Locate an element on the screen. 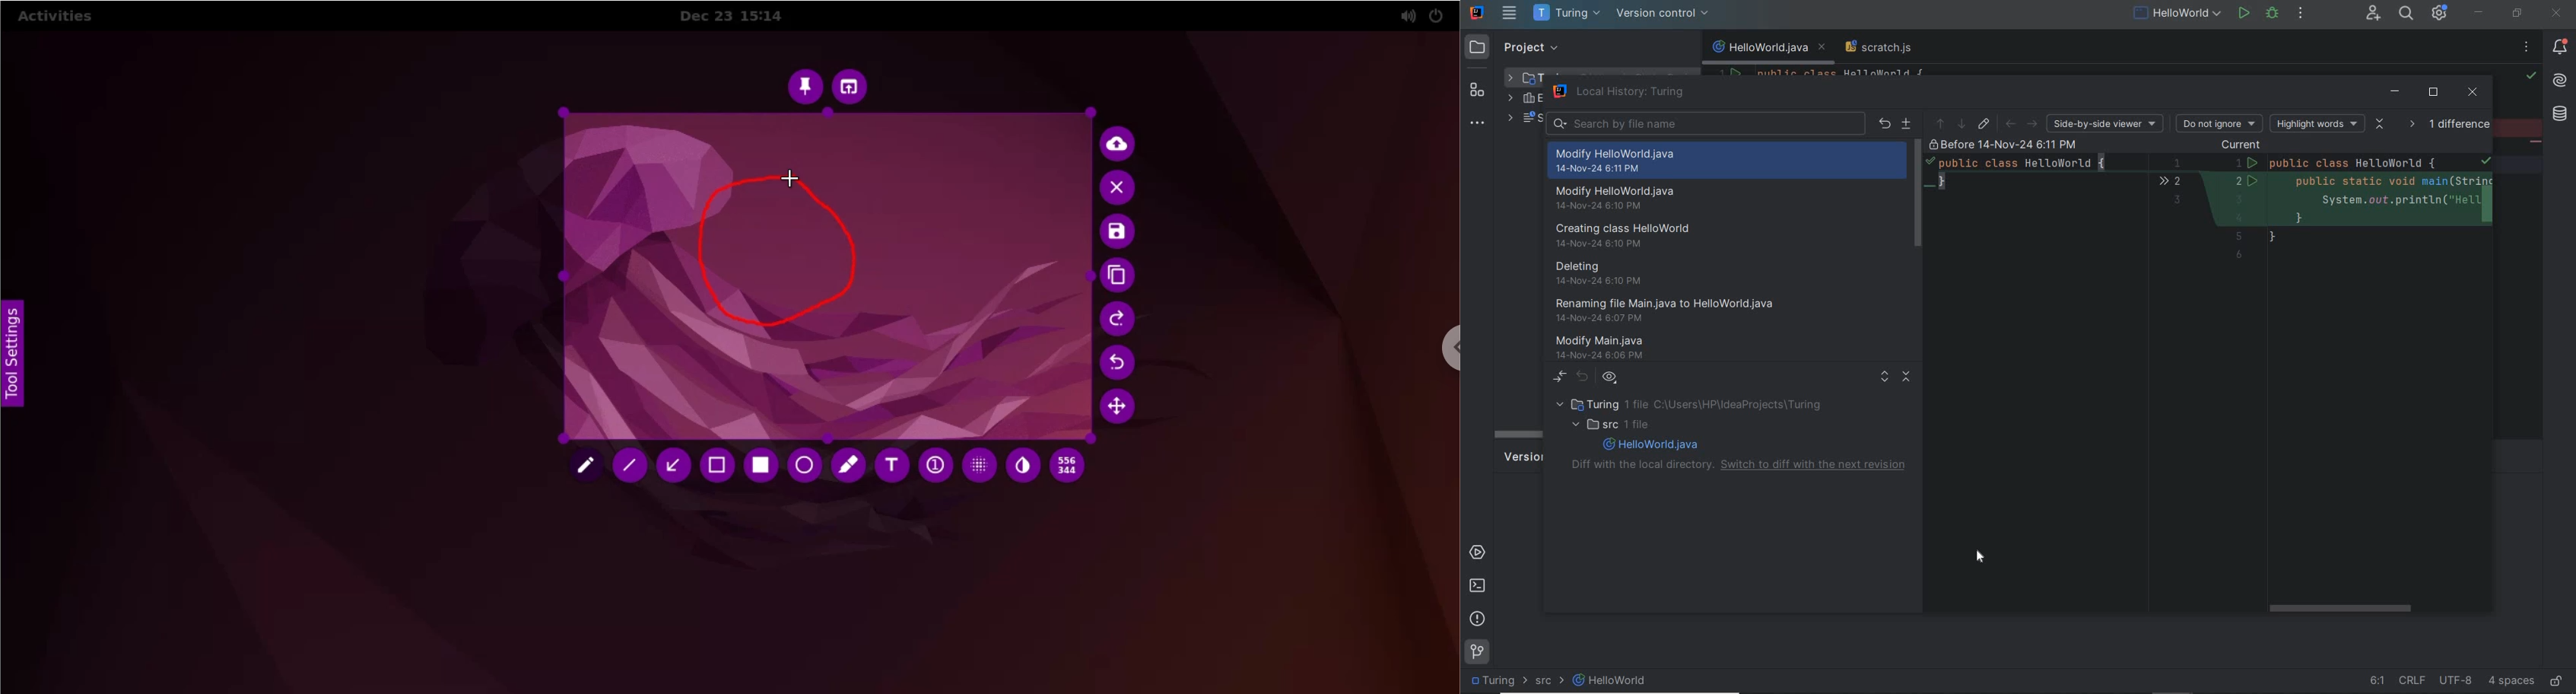 The width and height of the screenshot is (2576, 700). line  is located at coordinates (628, 466).